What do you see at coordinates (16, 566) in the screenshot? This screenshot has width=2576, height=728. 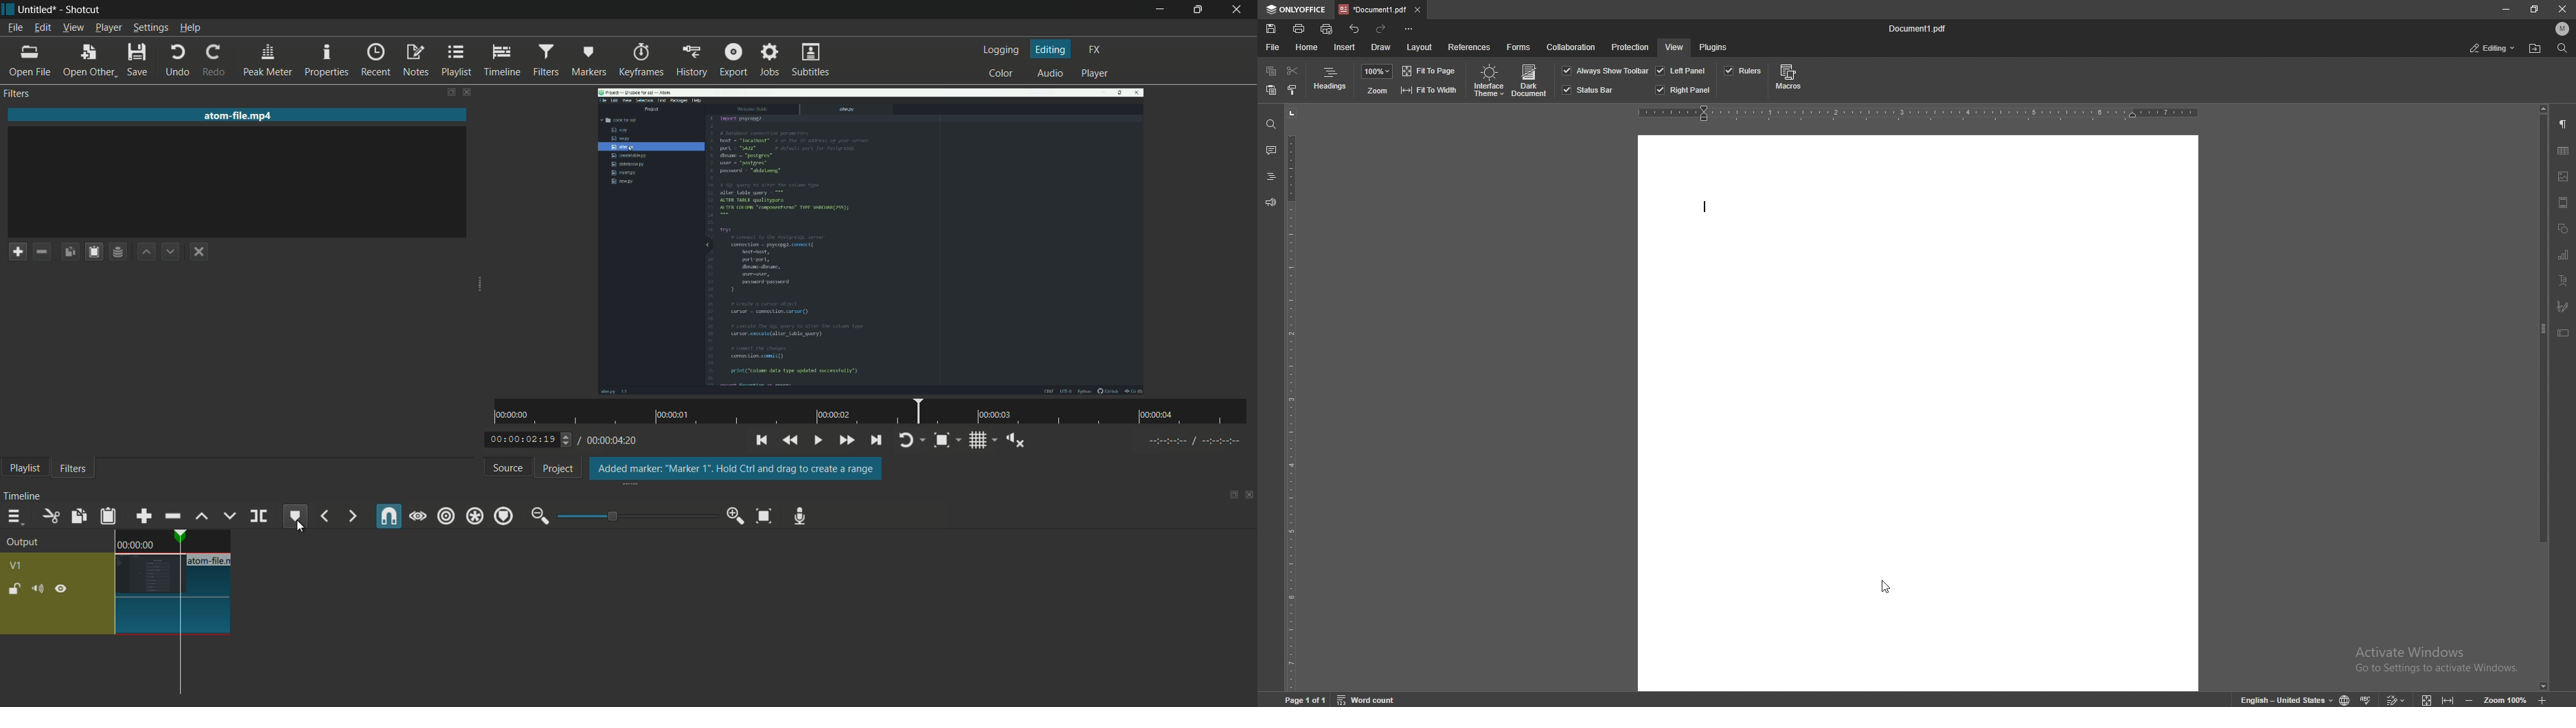 I see `v1` at bounding box center [16, 566].